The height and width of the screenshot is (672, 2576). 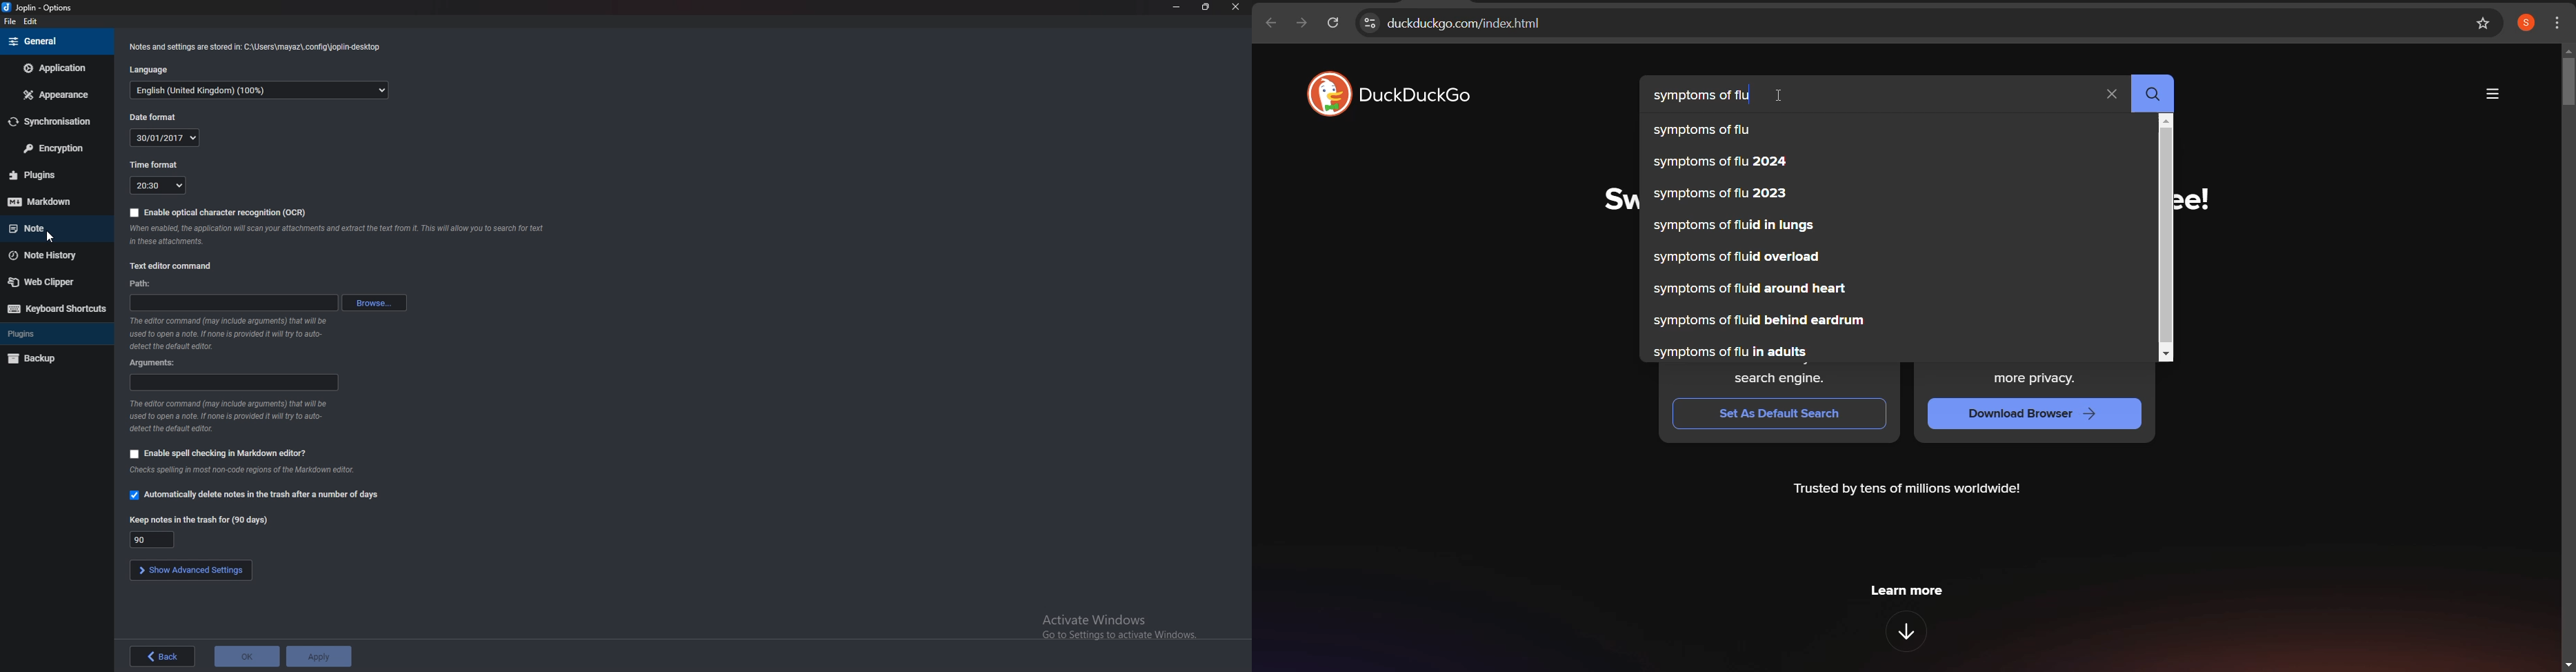 I want to click on Activate windows pop up, so click(x=1122, y=627).